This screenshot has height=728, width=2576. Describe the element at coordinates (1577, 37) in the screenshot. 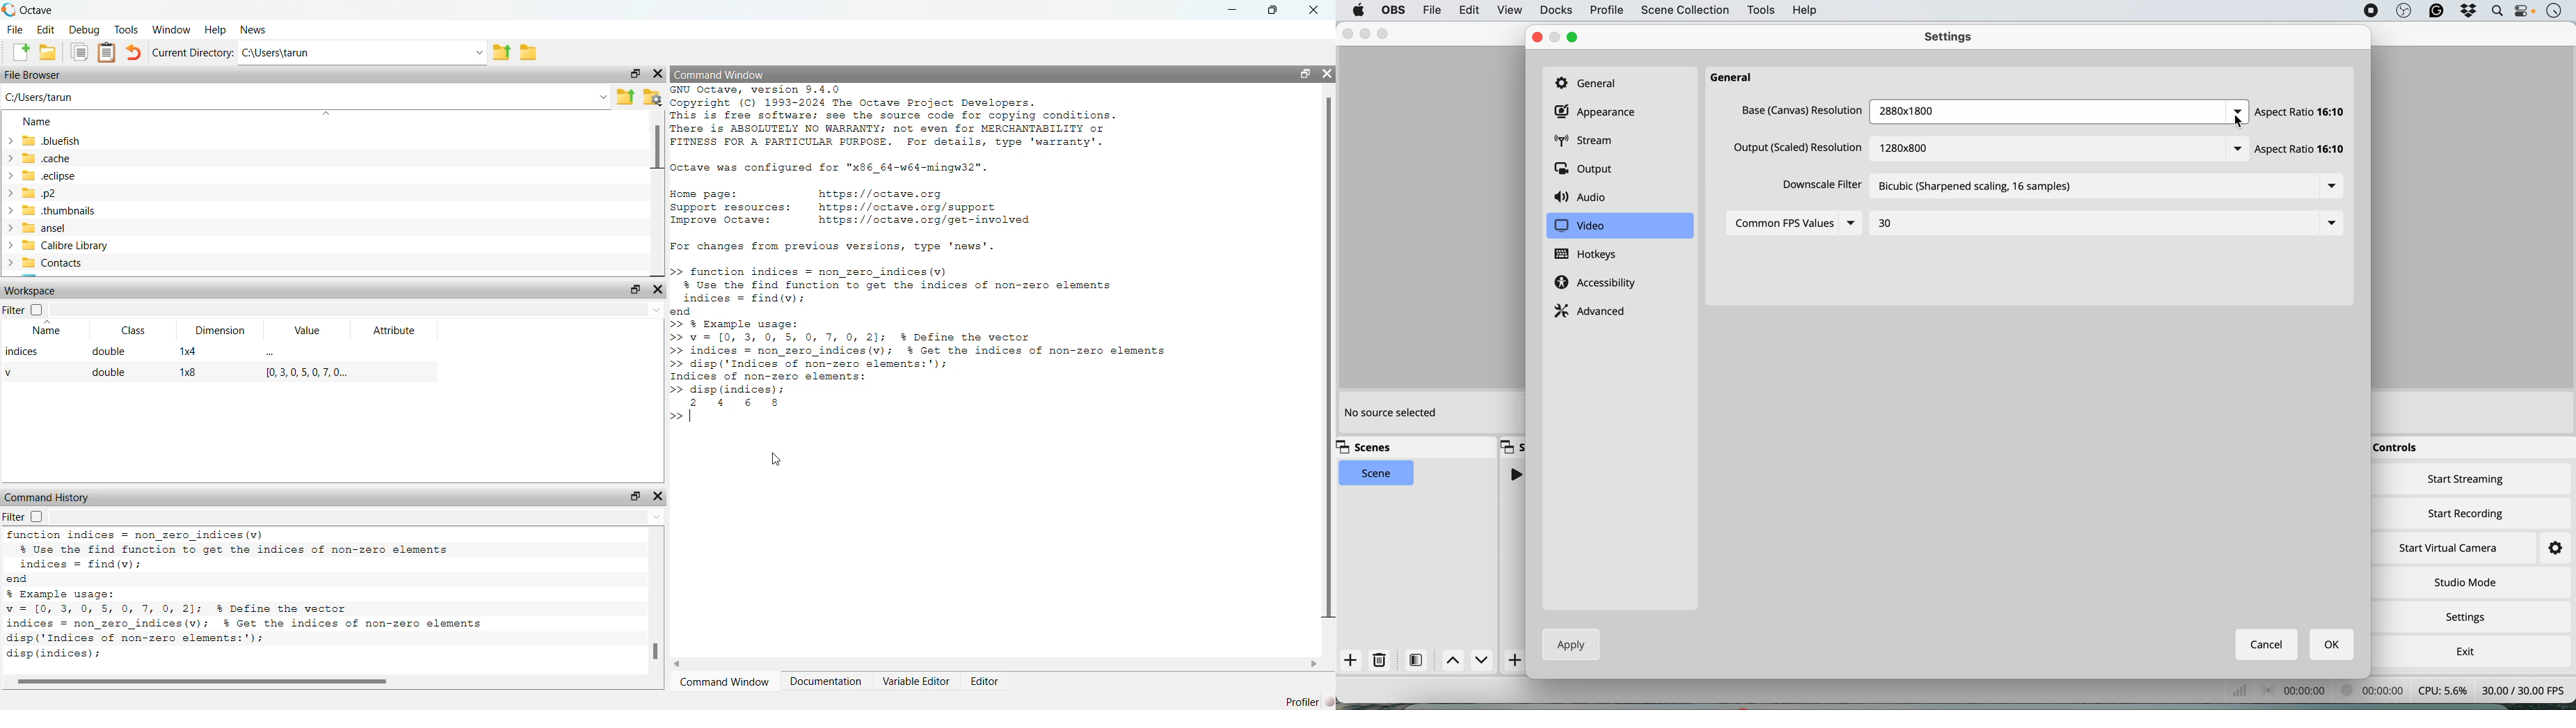

I see `maximise` at that location.